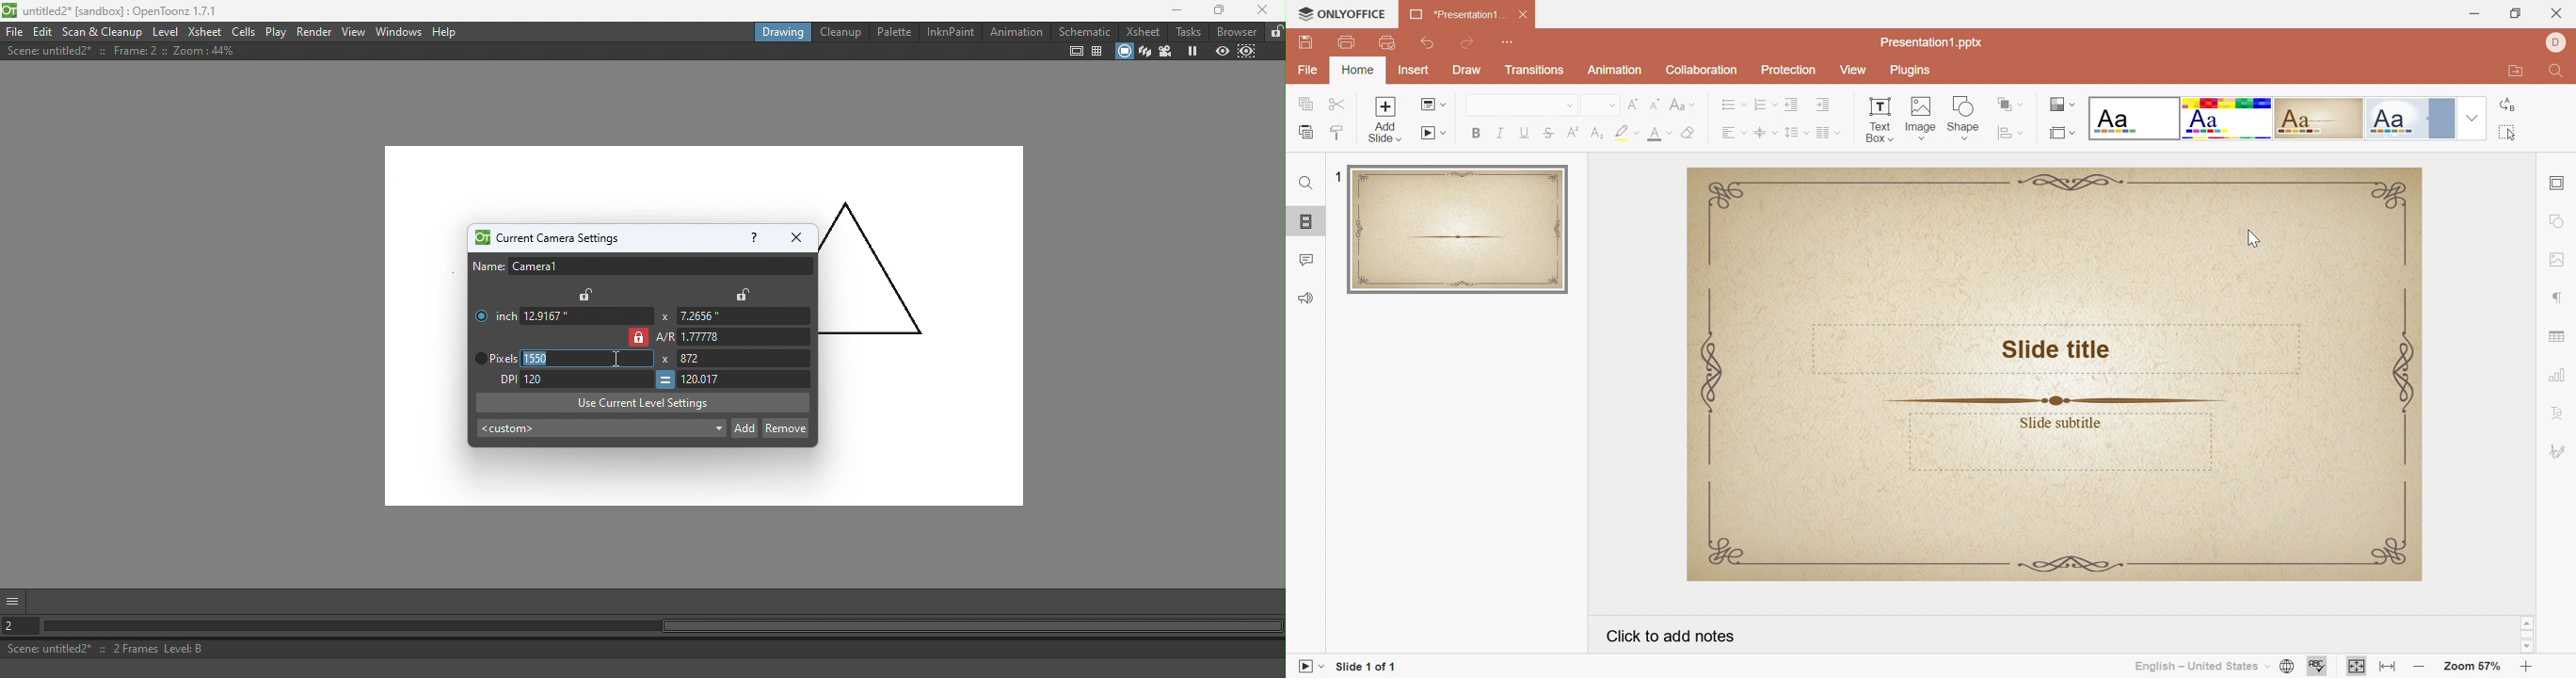 The height and width of the screenshot is (700, 2576). I want to click on Draw, so click(1467, 69).